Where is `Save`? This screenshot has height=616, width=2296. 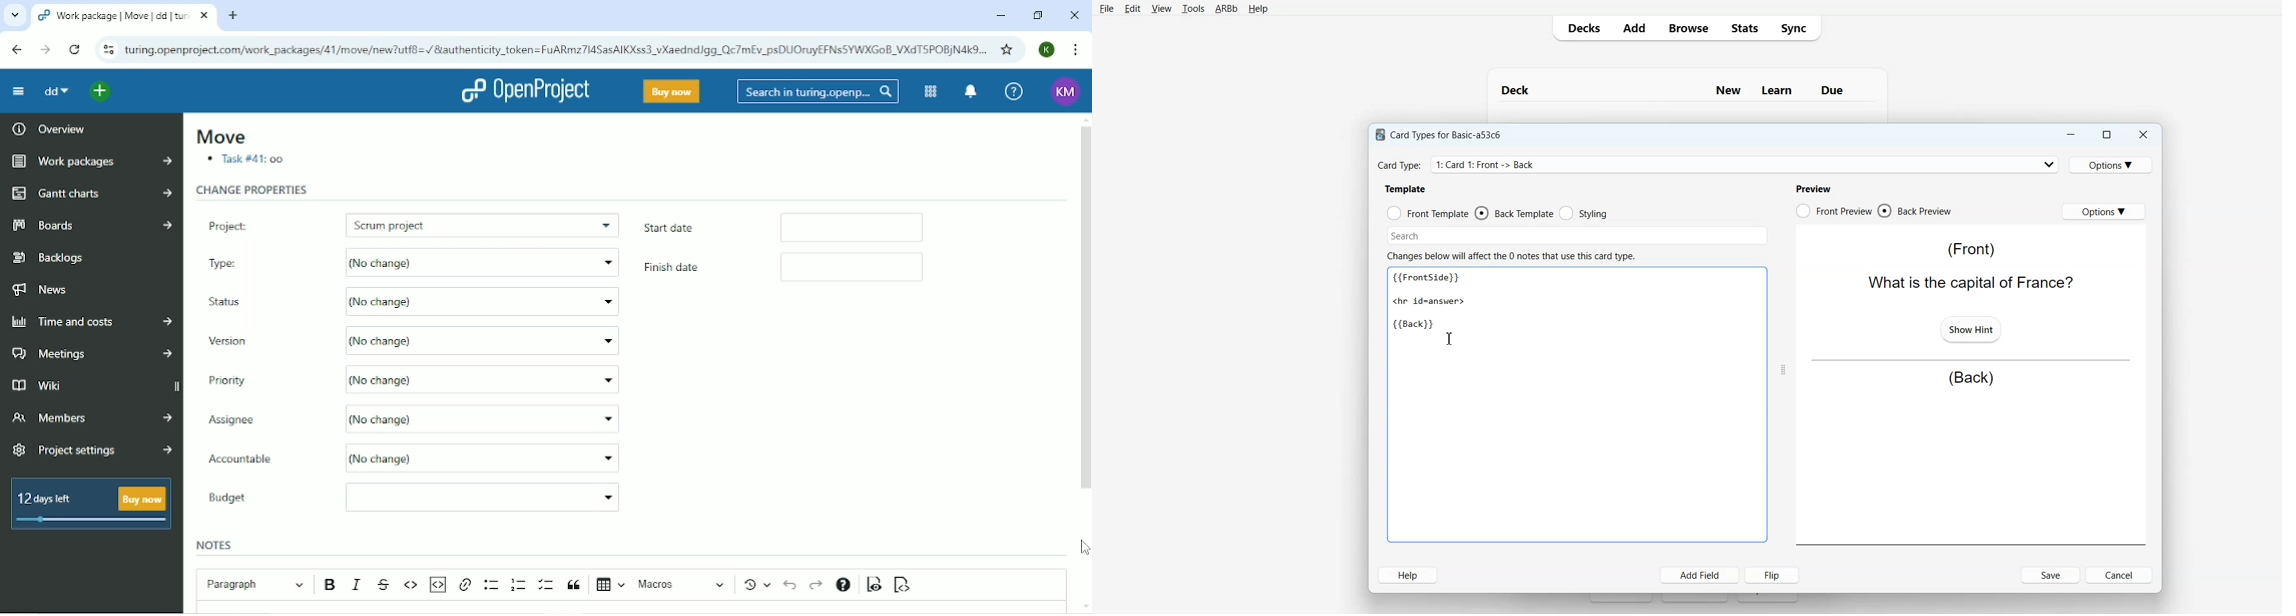 Save is located at coordinates (2052, 575).